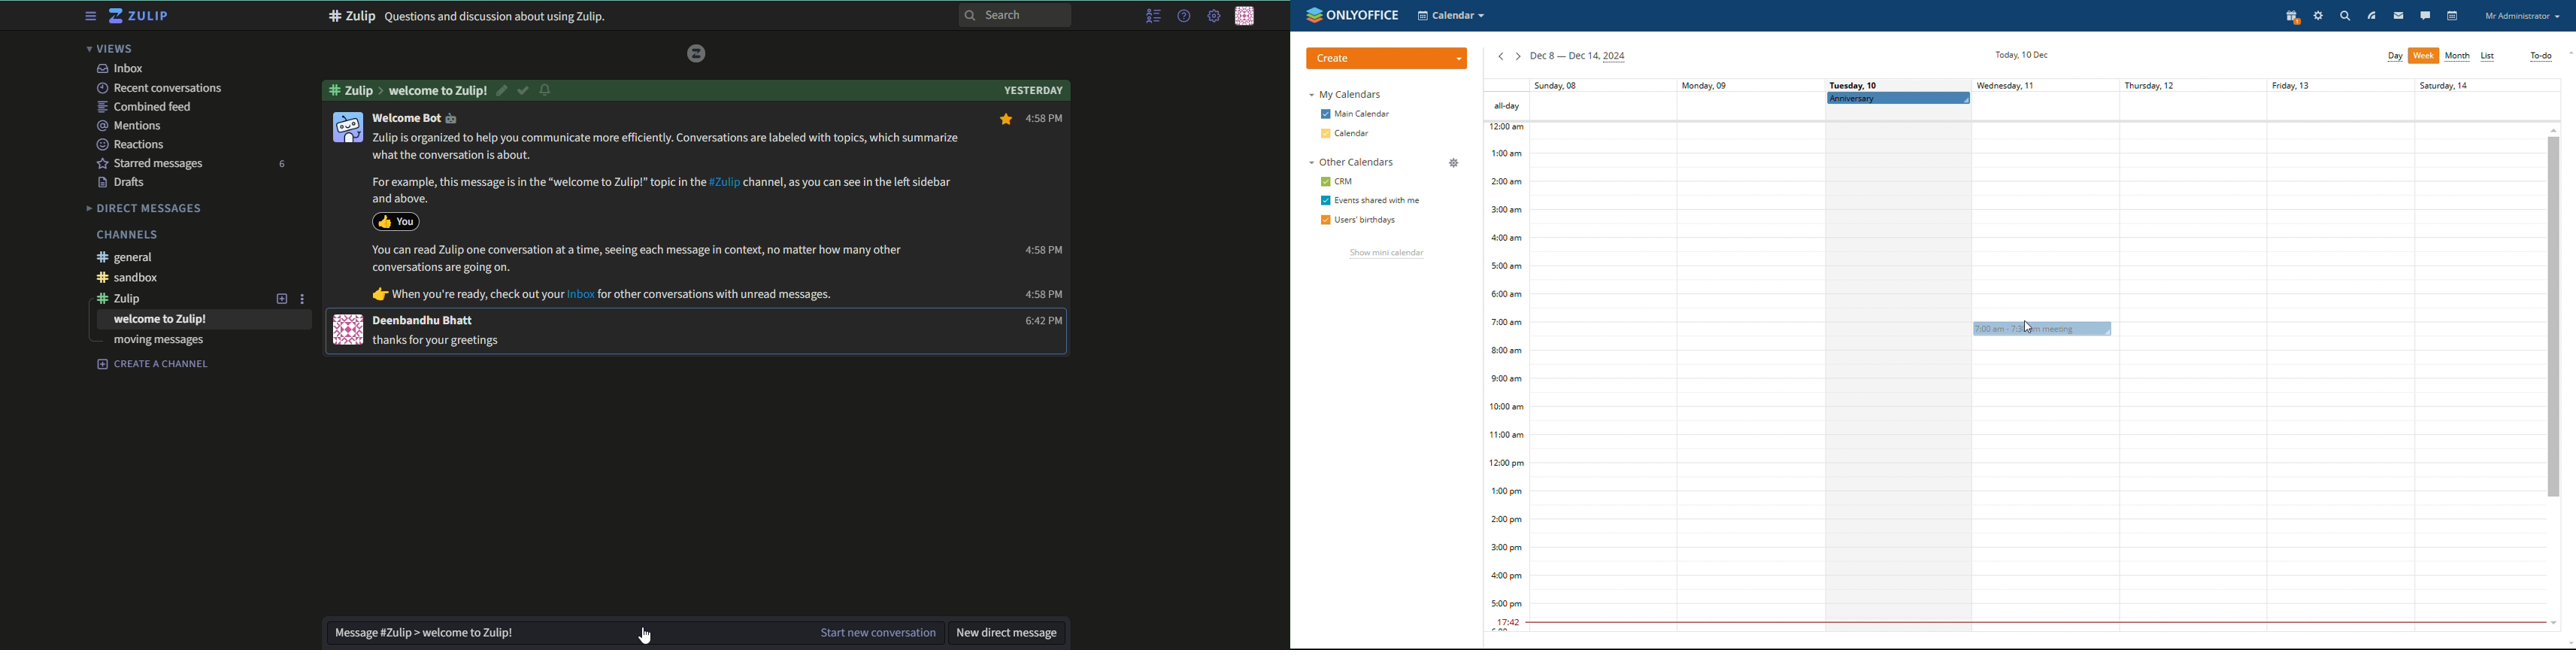 The height and width of the screenshot is (672, 2576). Describe the element at coordinates (877, 633) in the screenshot. I see `Start new conversation` at that location.